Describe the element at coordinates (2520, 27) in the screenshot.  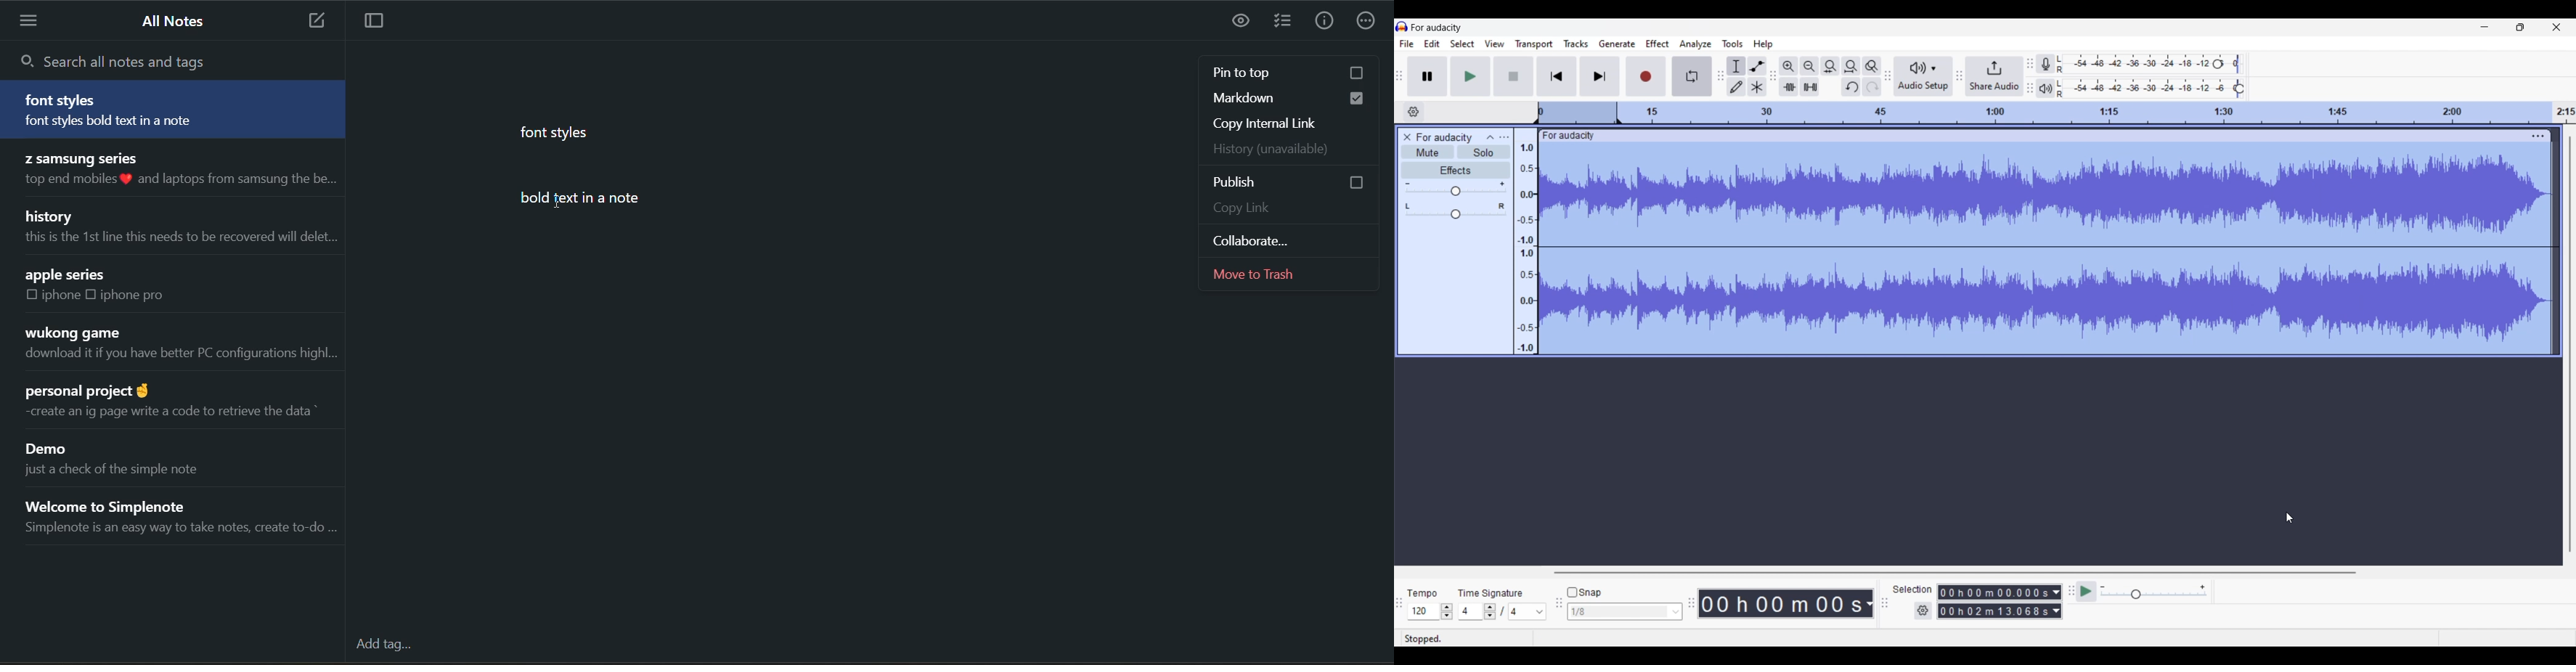
I see `Show interface in a smaller tab` at that location.